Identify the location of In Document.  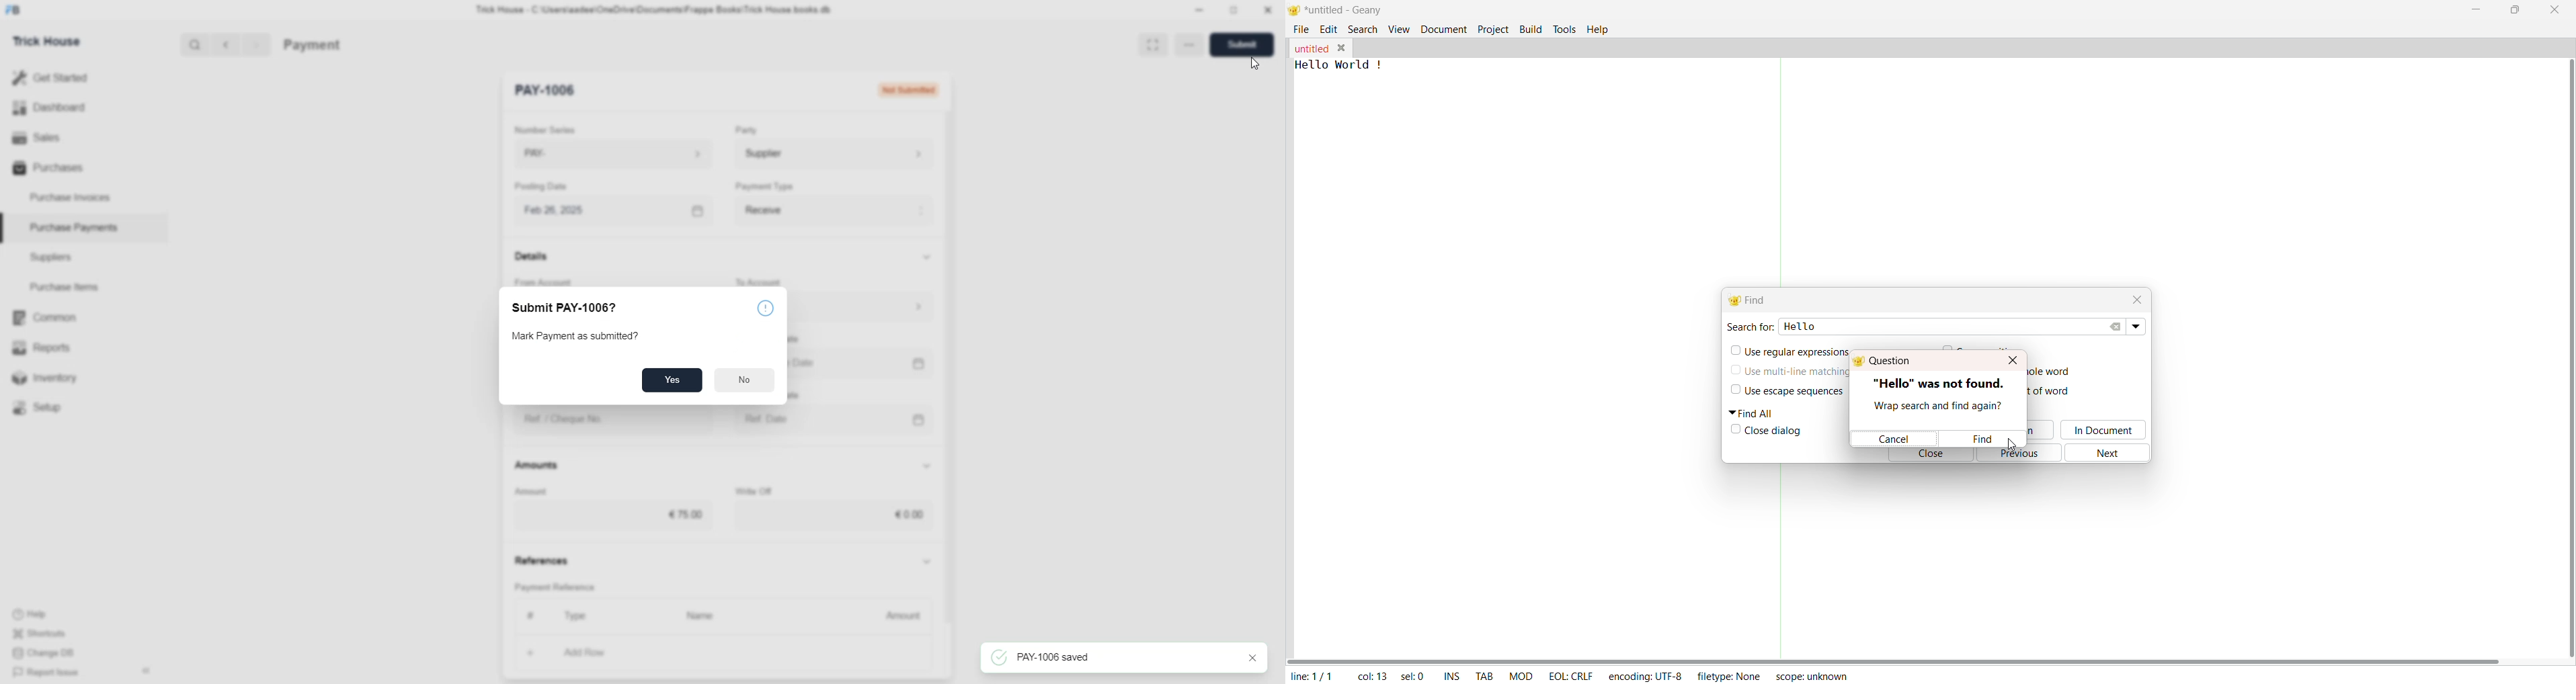
(2106, 430).